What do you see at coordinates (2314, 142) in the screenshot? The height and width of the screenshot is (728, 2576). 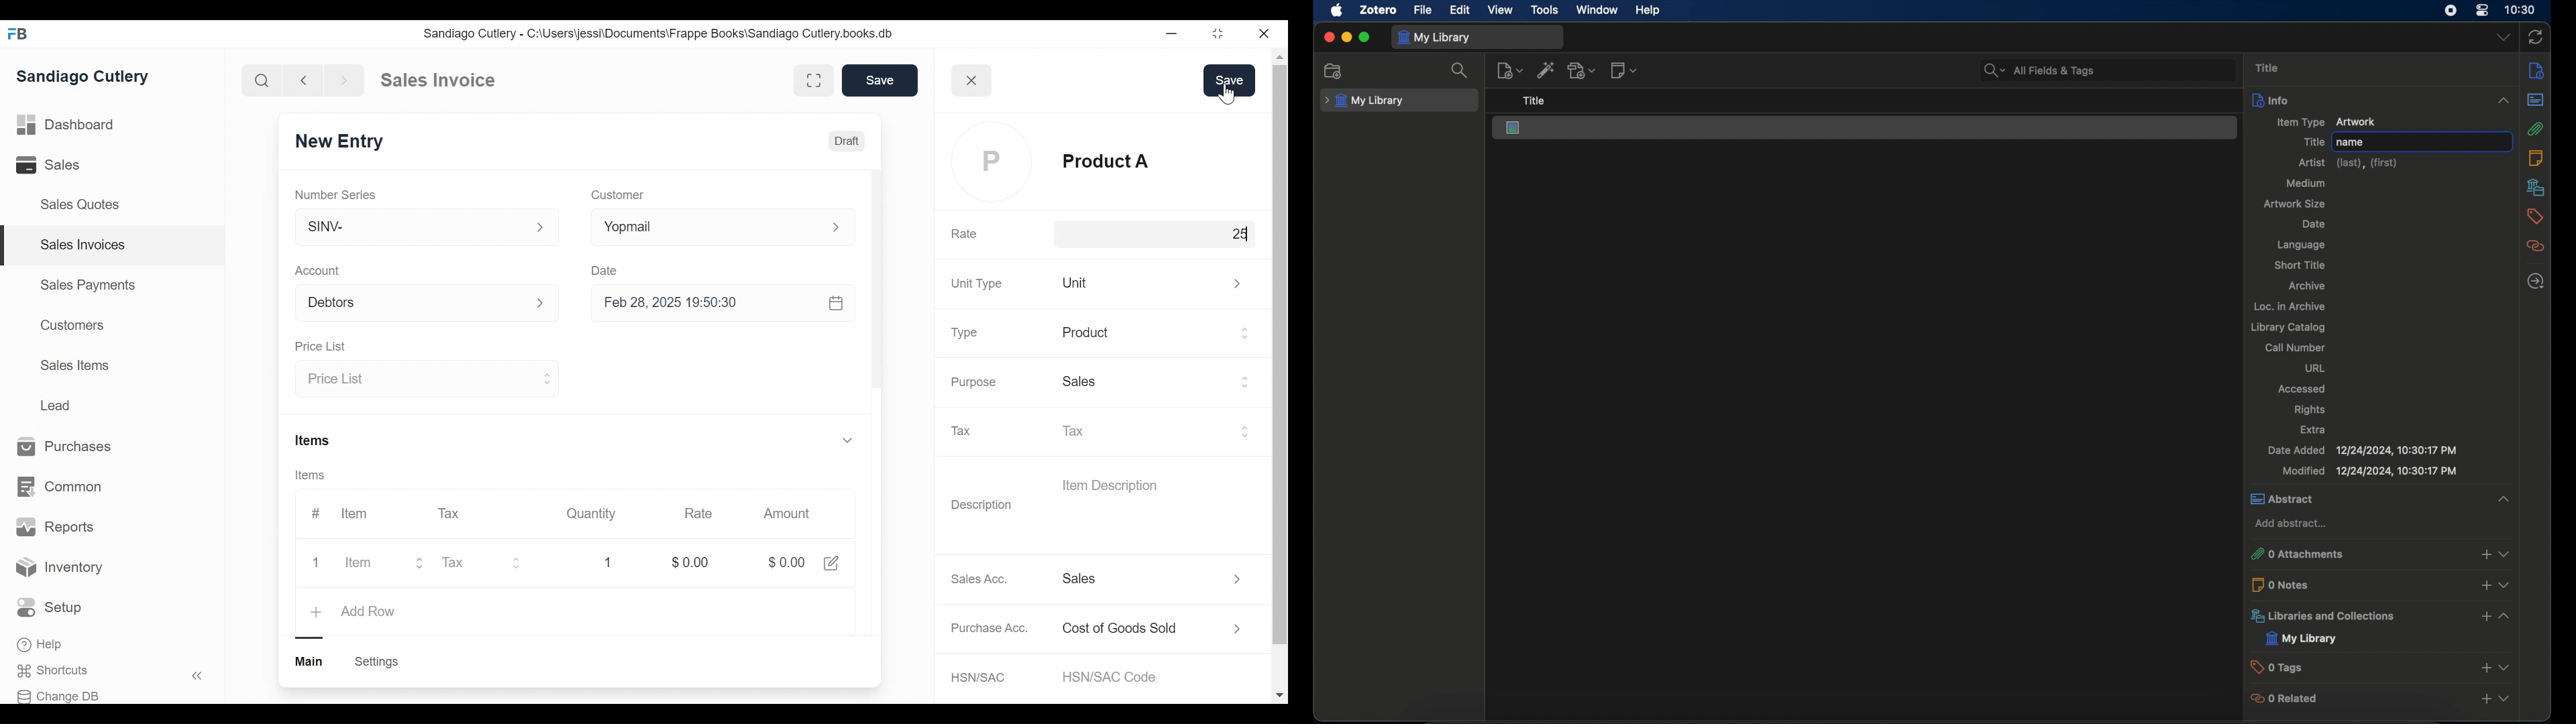 I see `title` at bounding box center [2314, 142].